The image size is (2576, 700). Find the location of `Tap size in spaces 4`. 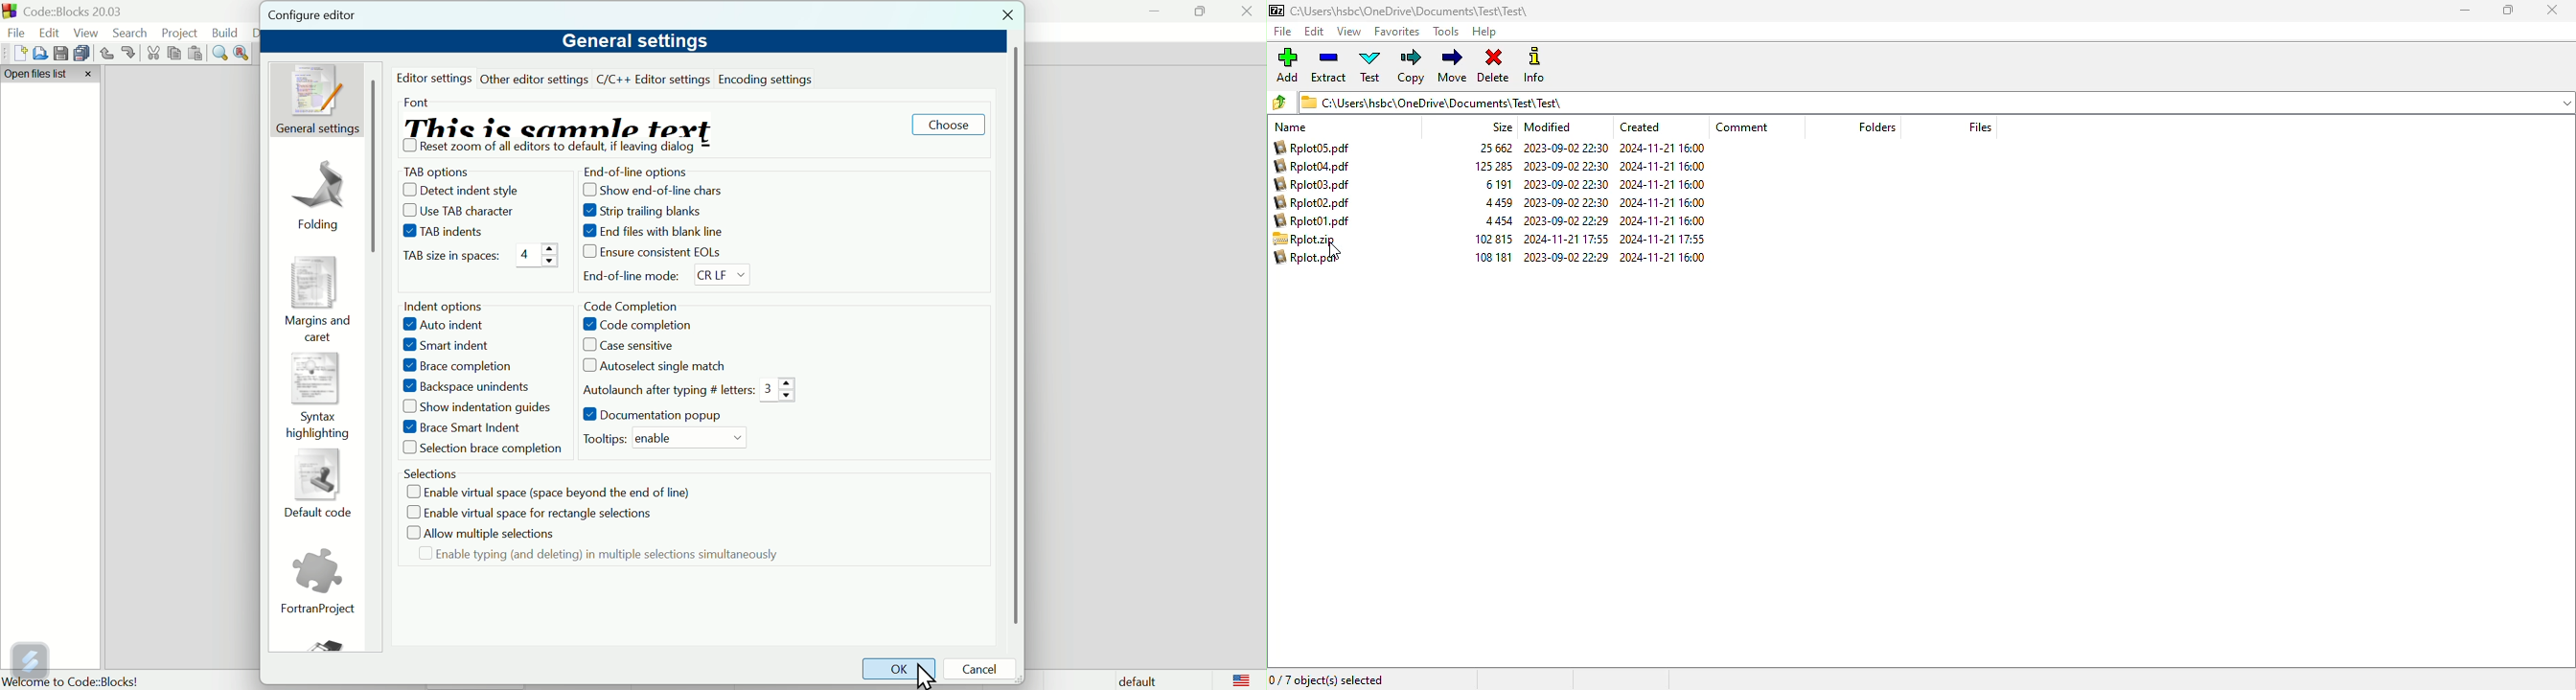

Tap size in spaces 4 is located at coordinates (447, 258).